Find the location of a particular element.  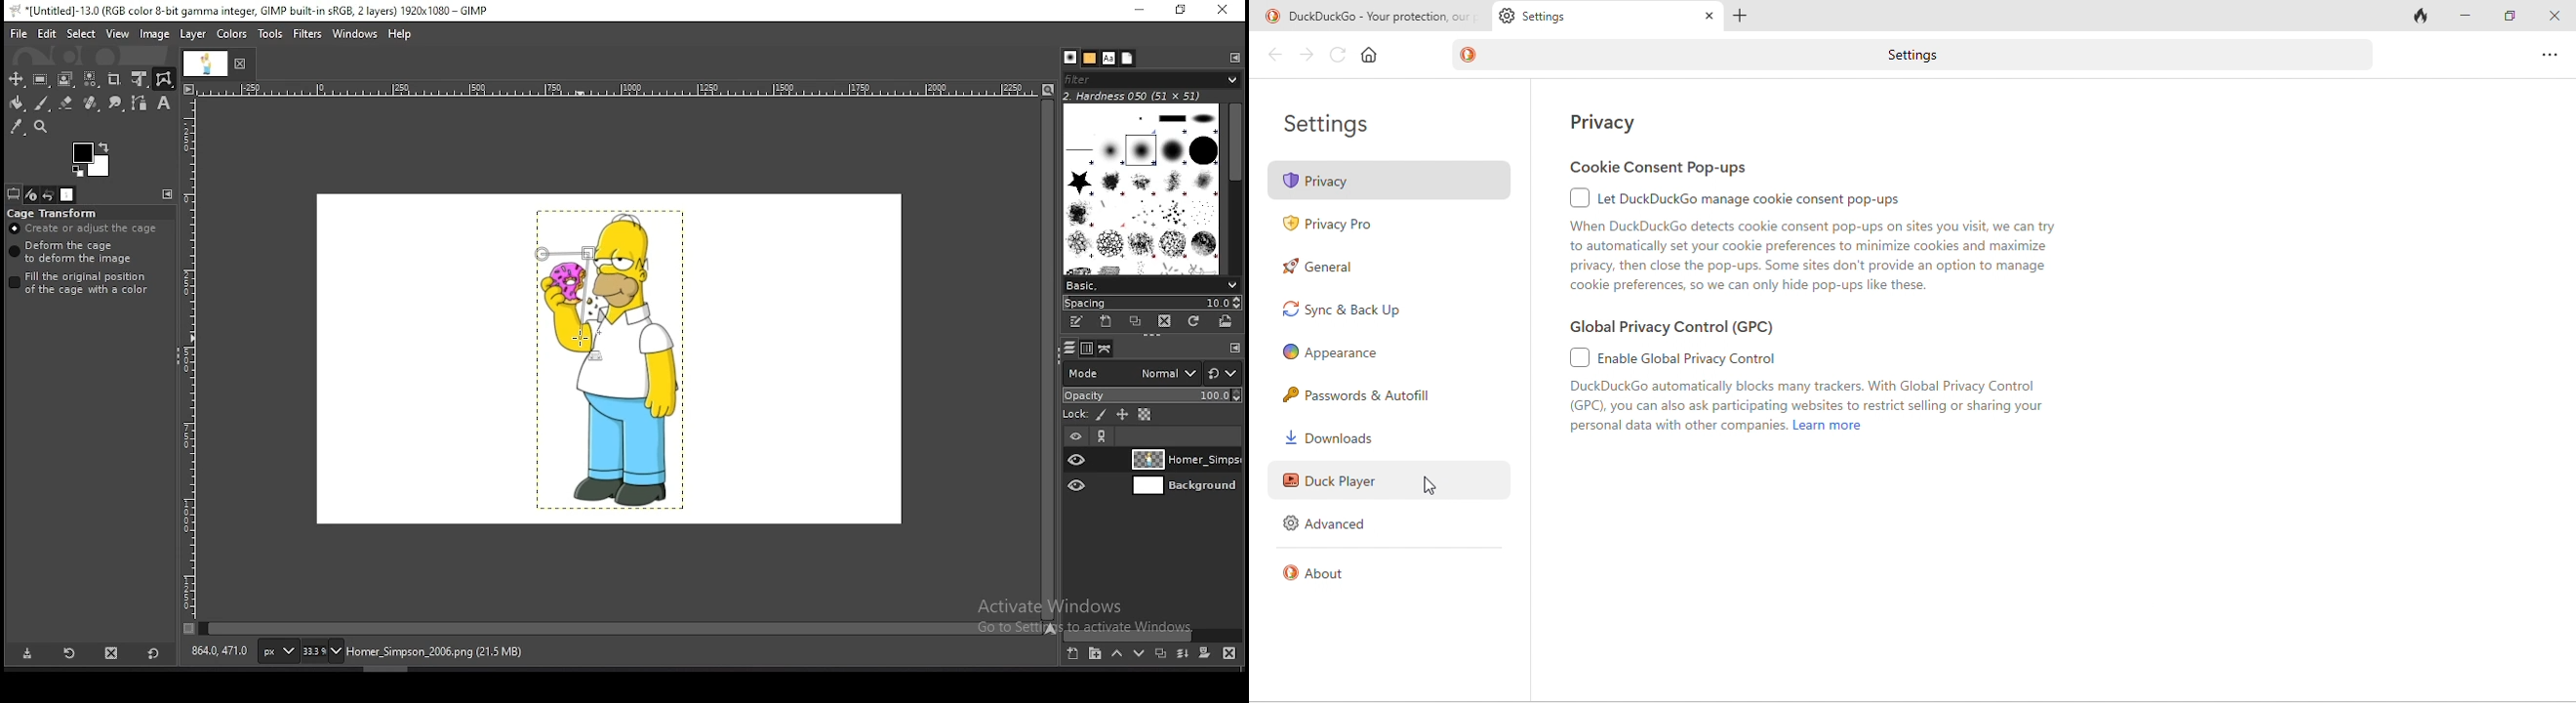

lock position and size is located at coordinates (1121, 415).